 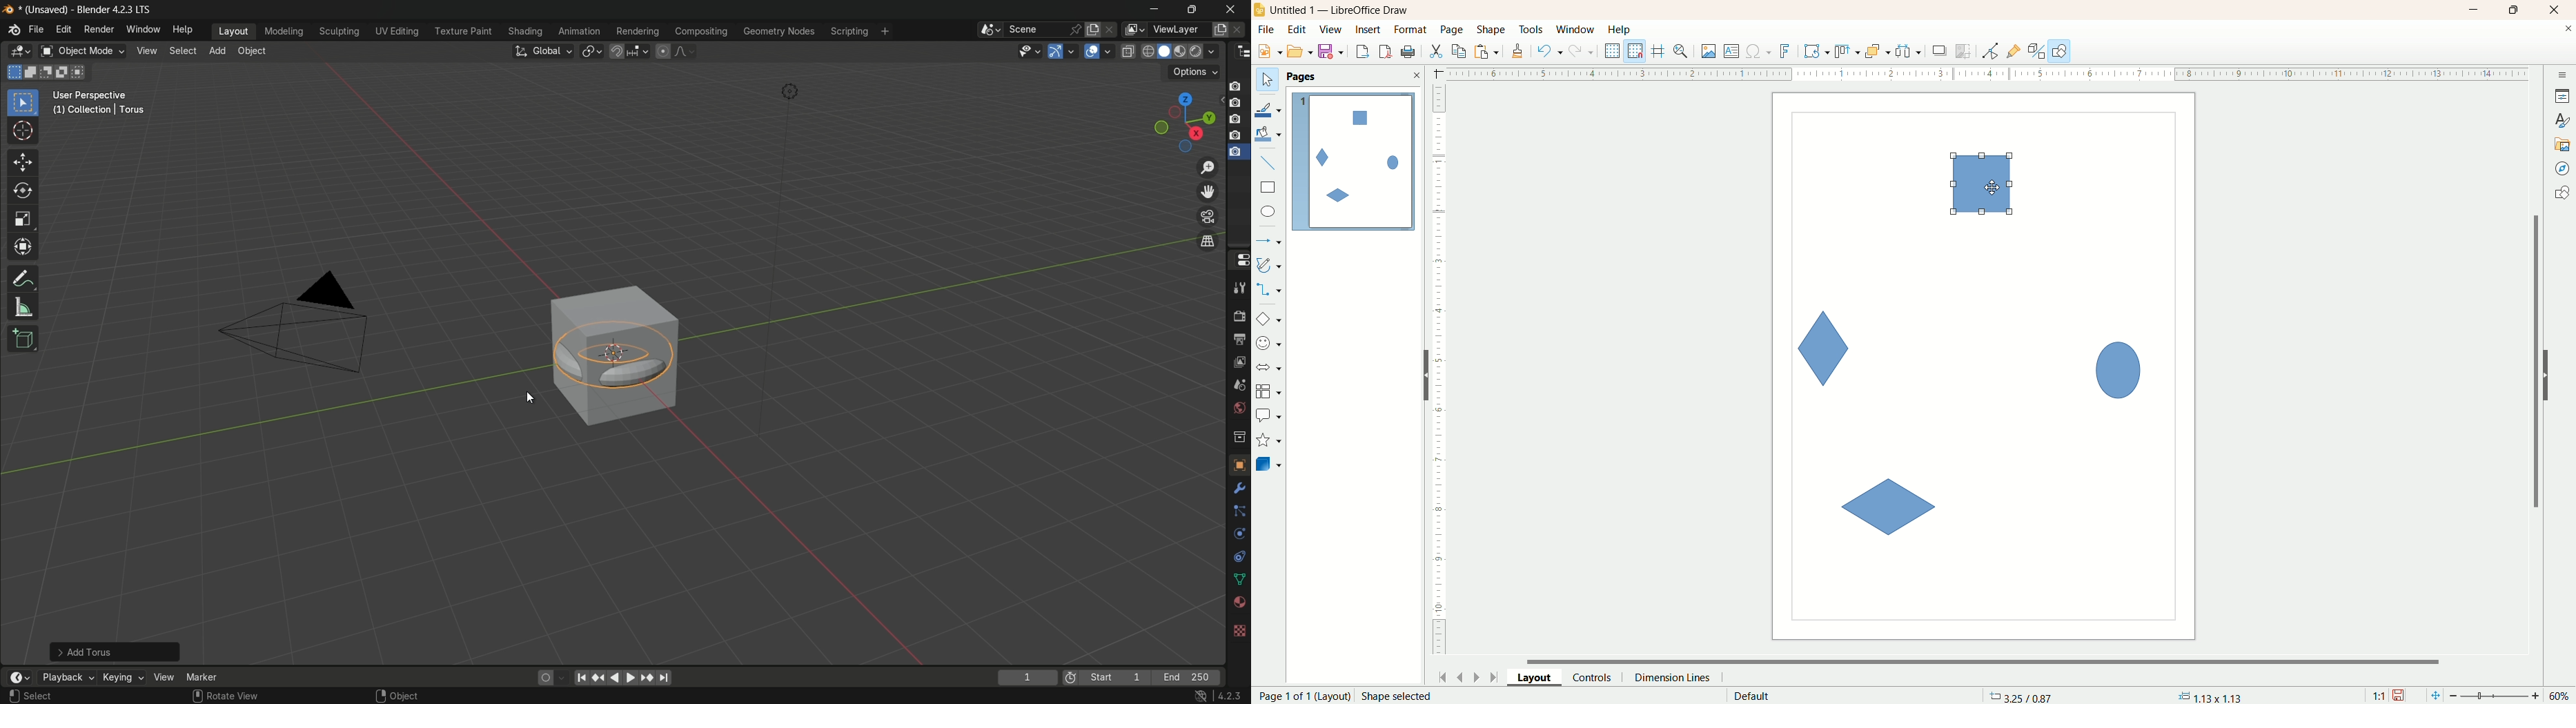 I want to click on toggle the camera view, so click(x=1208, y=216).